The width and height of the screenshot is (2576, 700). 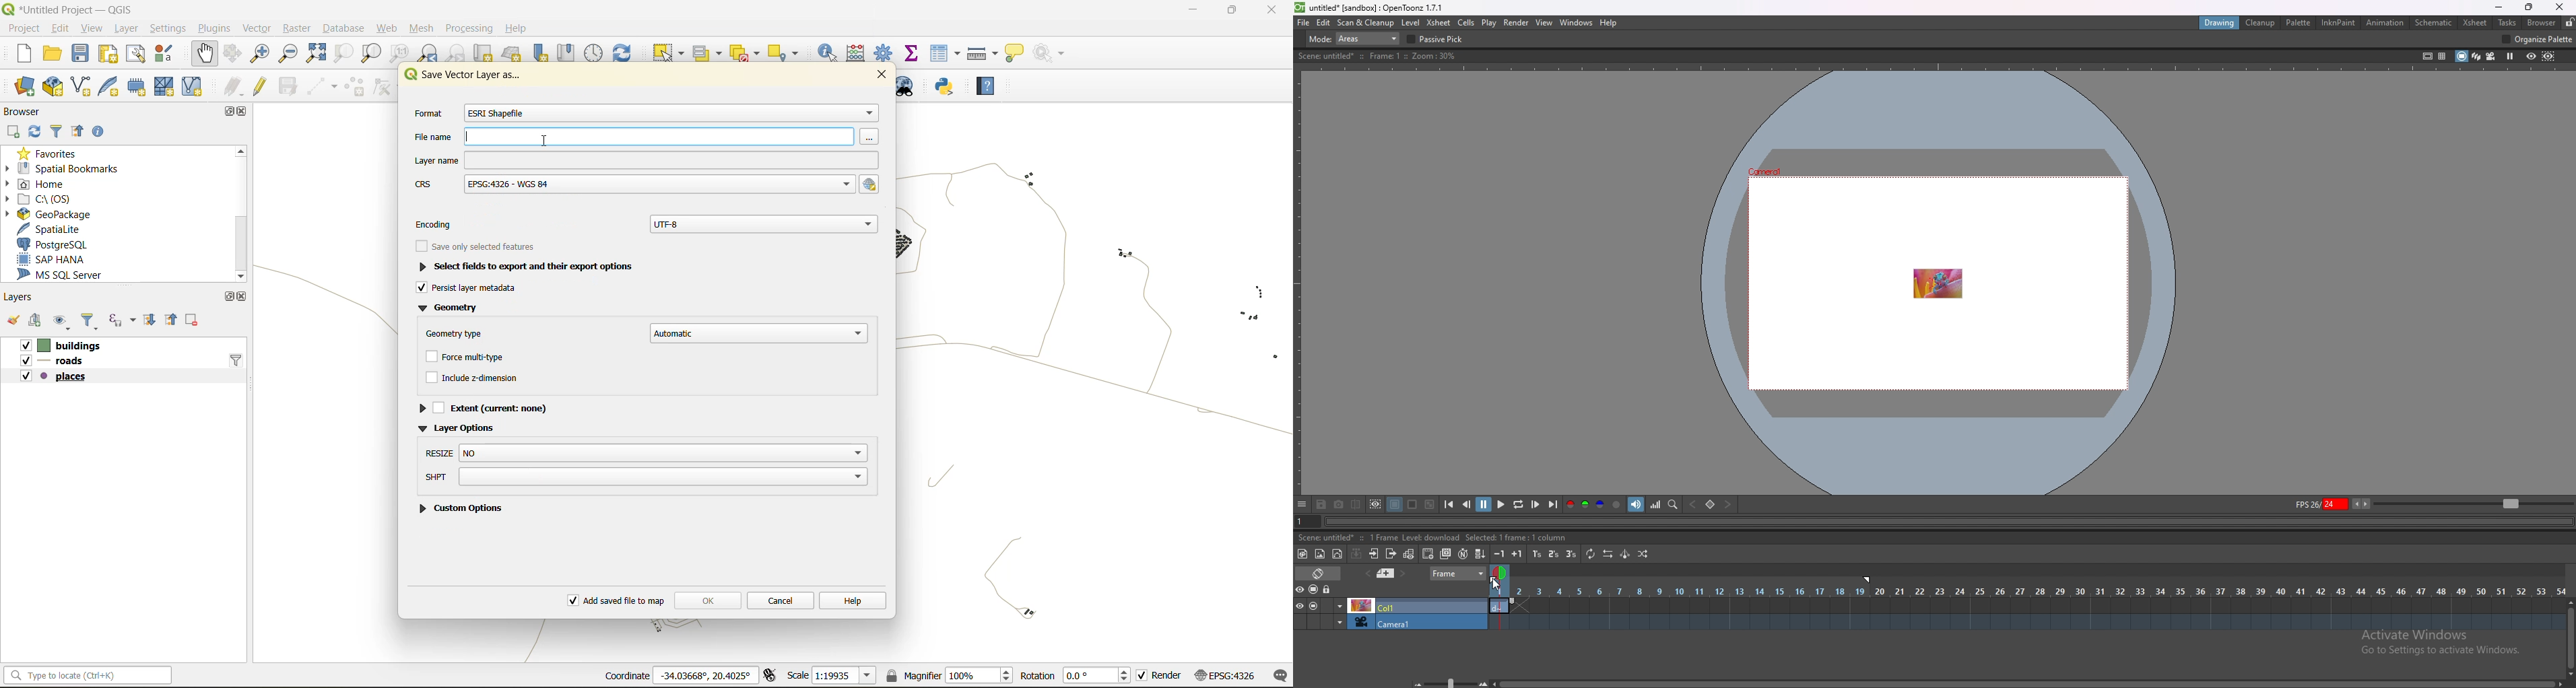 I want to click on compare to snapshot, so click(x=1356, y=504).